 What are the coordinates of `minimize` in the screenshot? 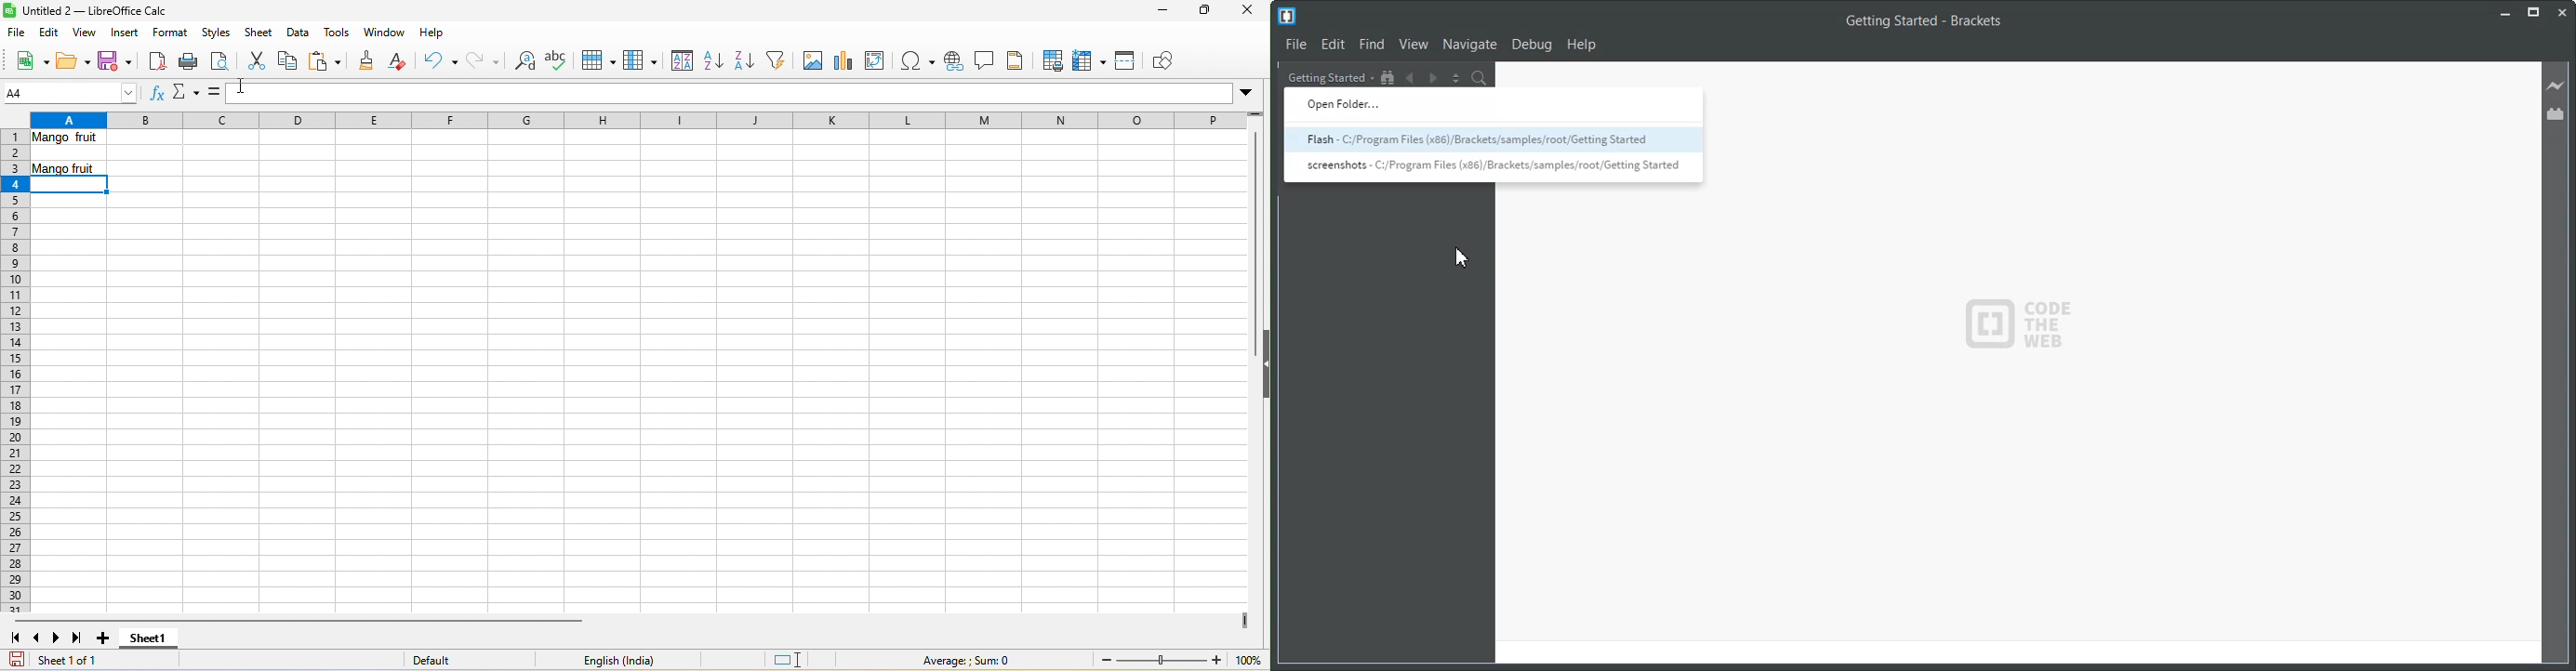 It's located at (1161, 12).